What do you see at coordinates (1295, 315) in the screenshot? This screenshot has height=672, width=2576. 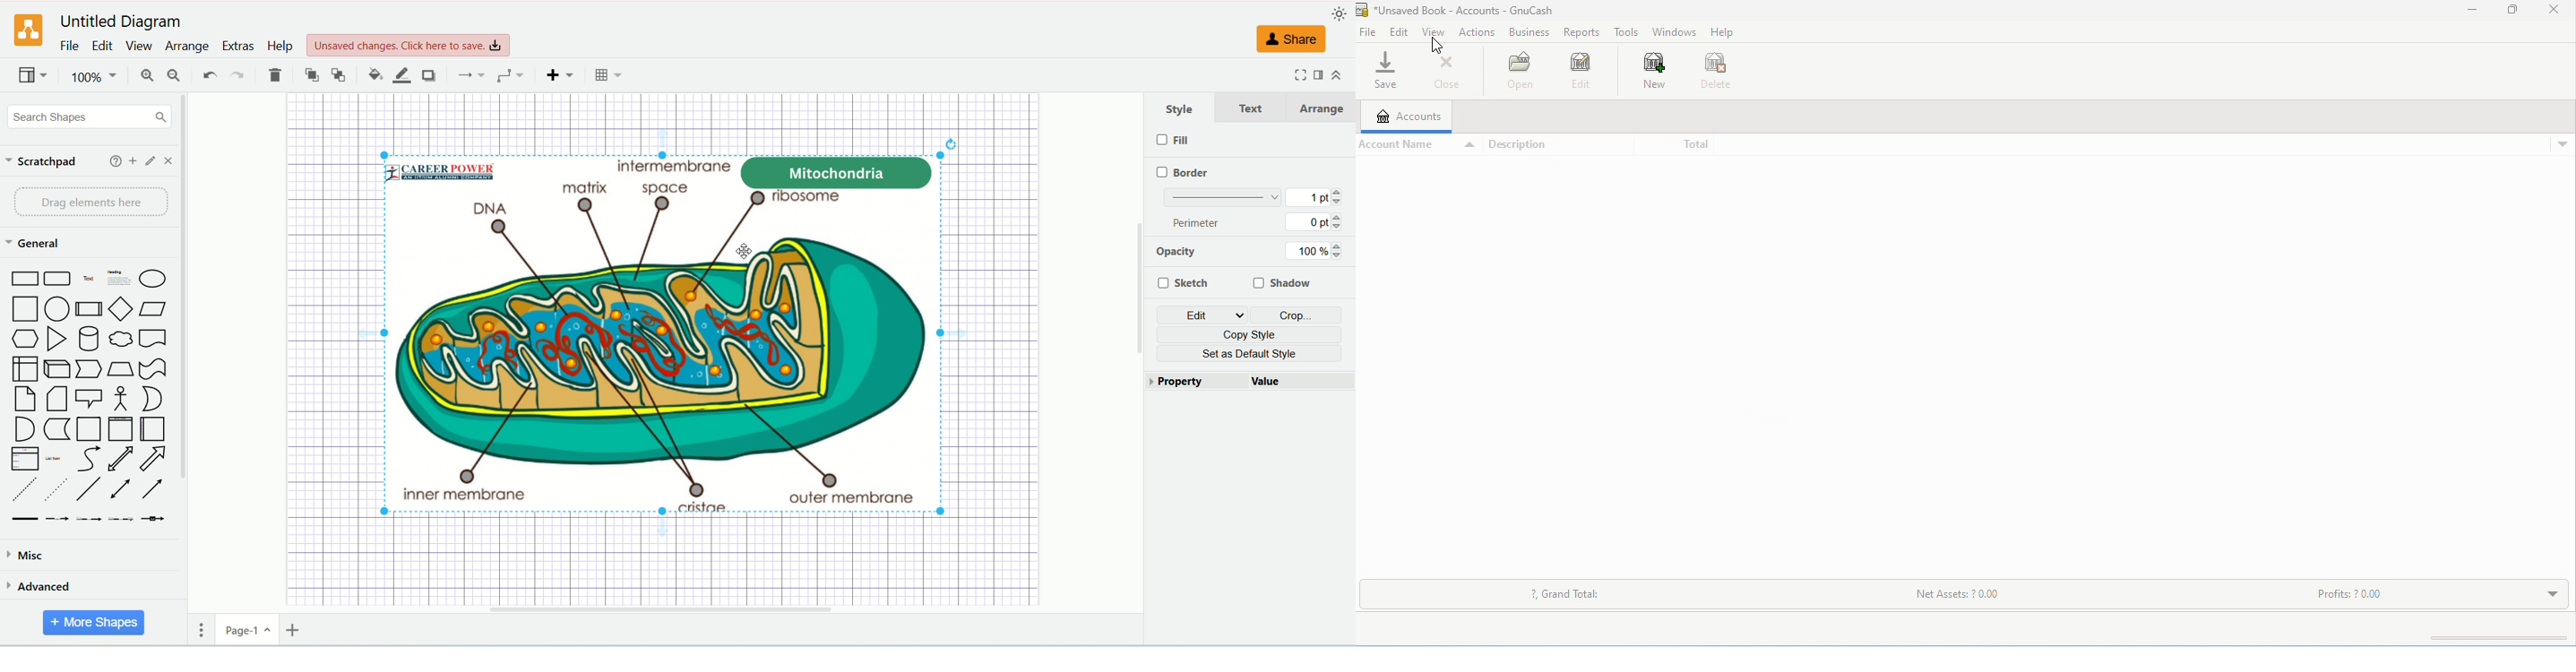 I see `crop` at bounding box center [1295, 315].